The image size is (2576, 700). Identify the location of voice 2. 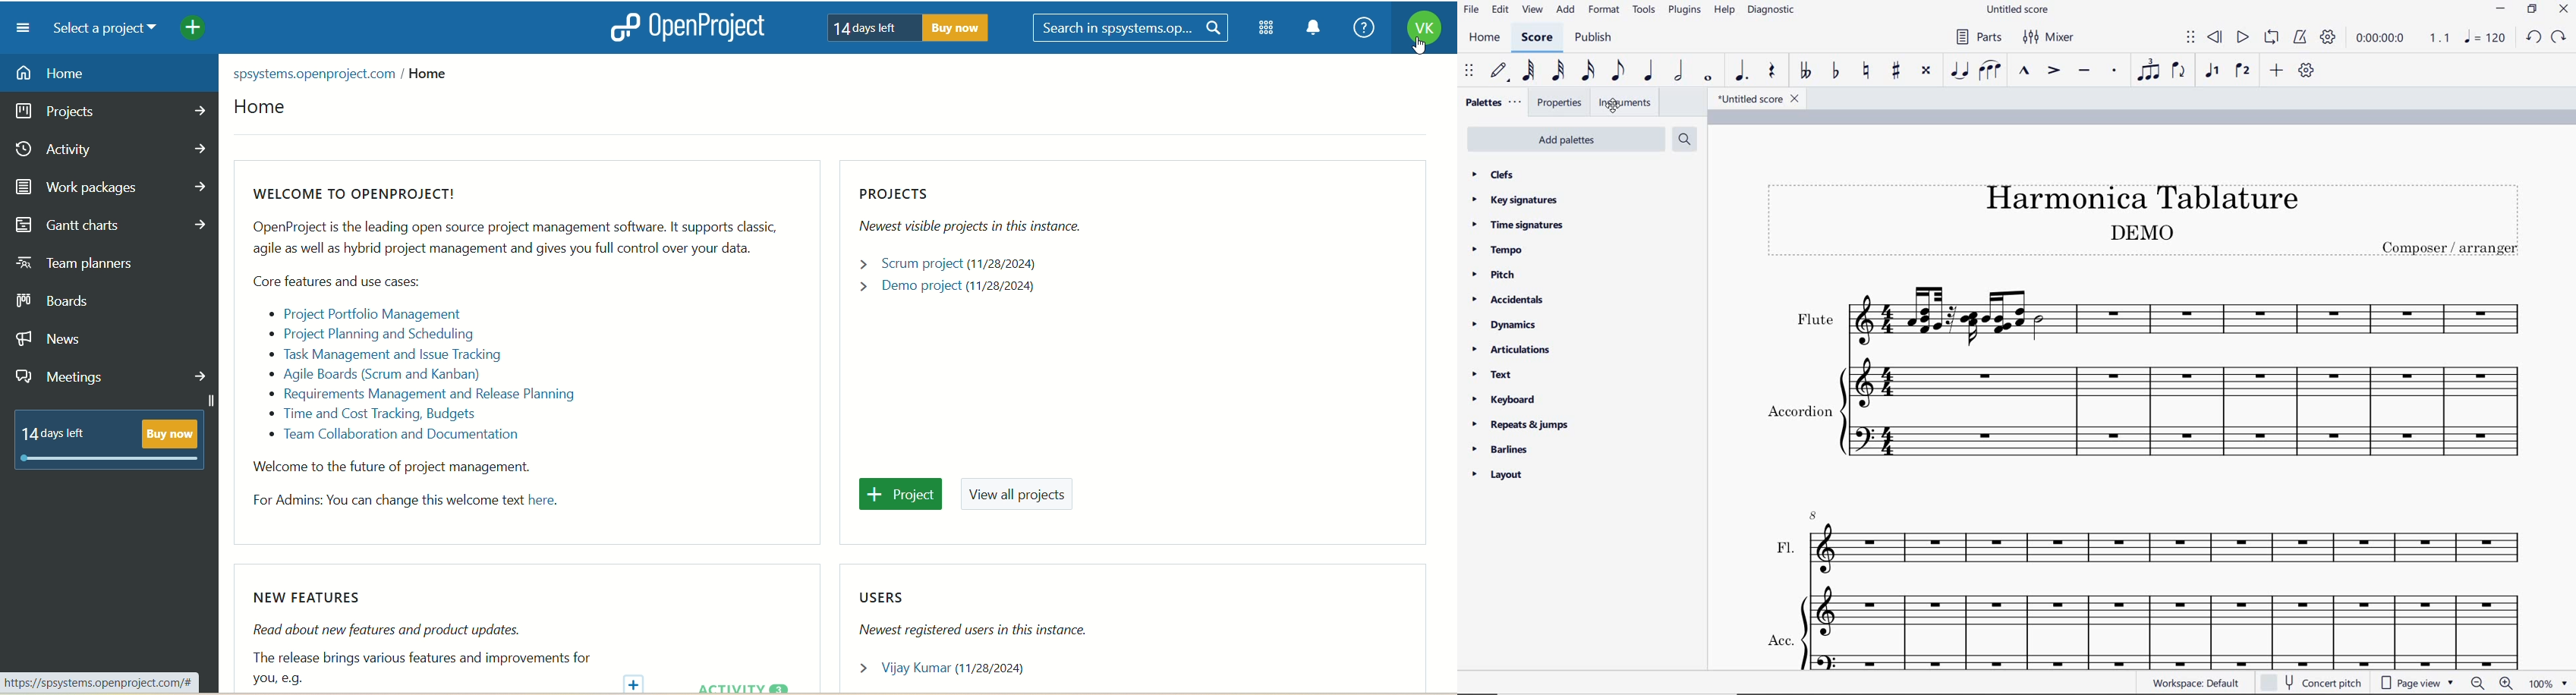
(2242, 71).